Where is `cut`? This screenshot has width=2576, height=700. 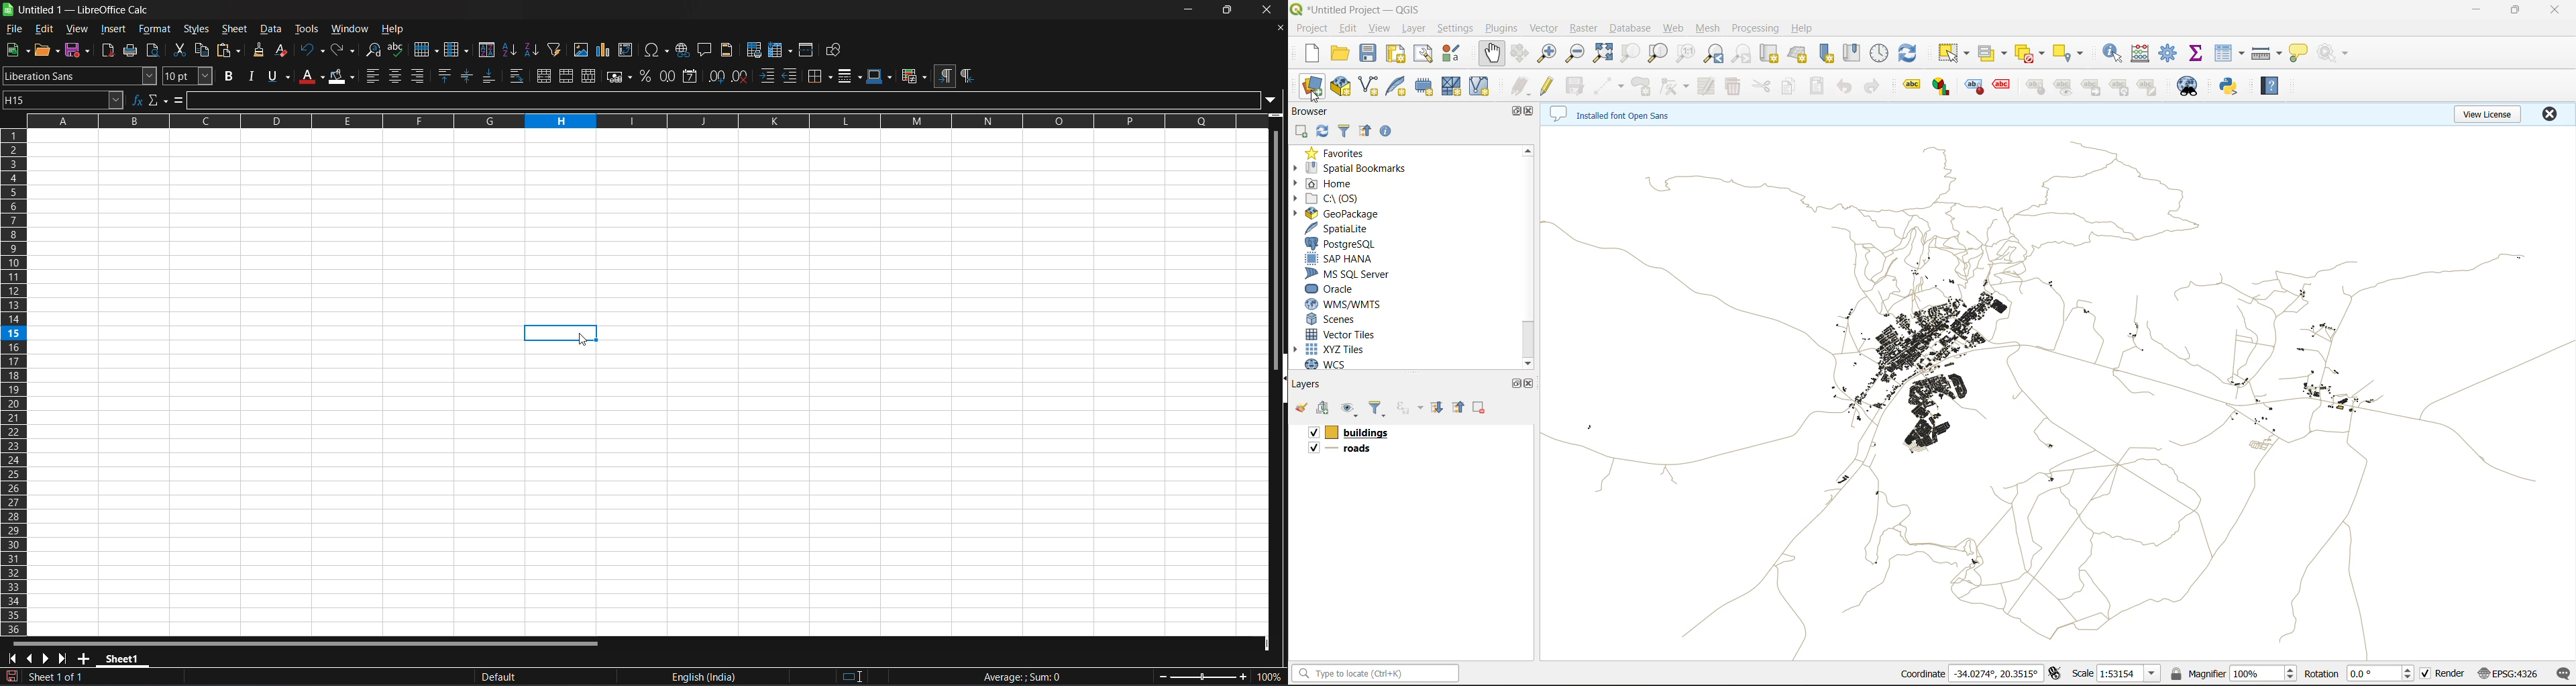 cut is located at coordinates (1761, 88).